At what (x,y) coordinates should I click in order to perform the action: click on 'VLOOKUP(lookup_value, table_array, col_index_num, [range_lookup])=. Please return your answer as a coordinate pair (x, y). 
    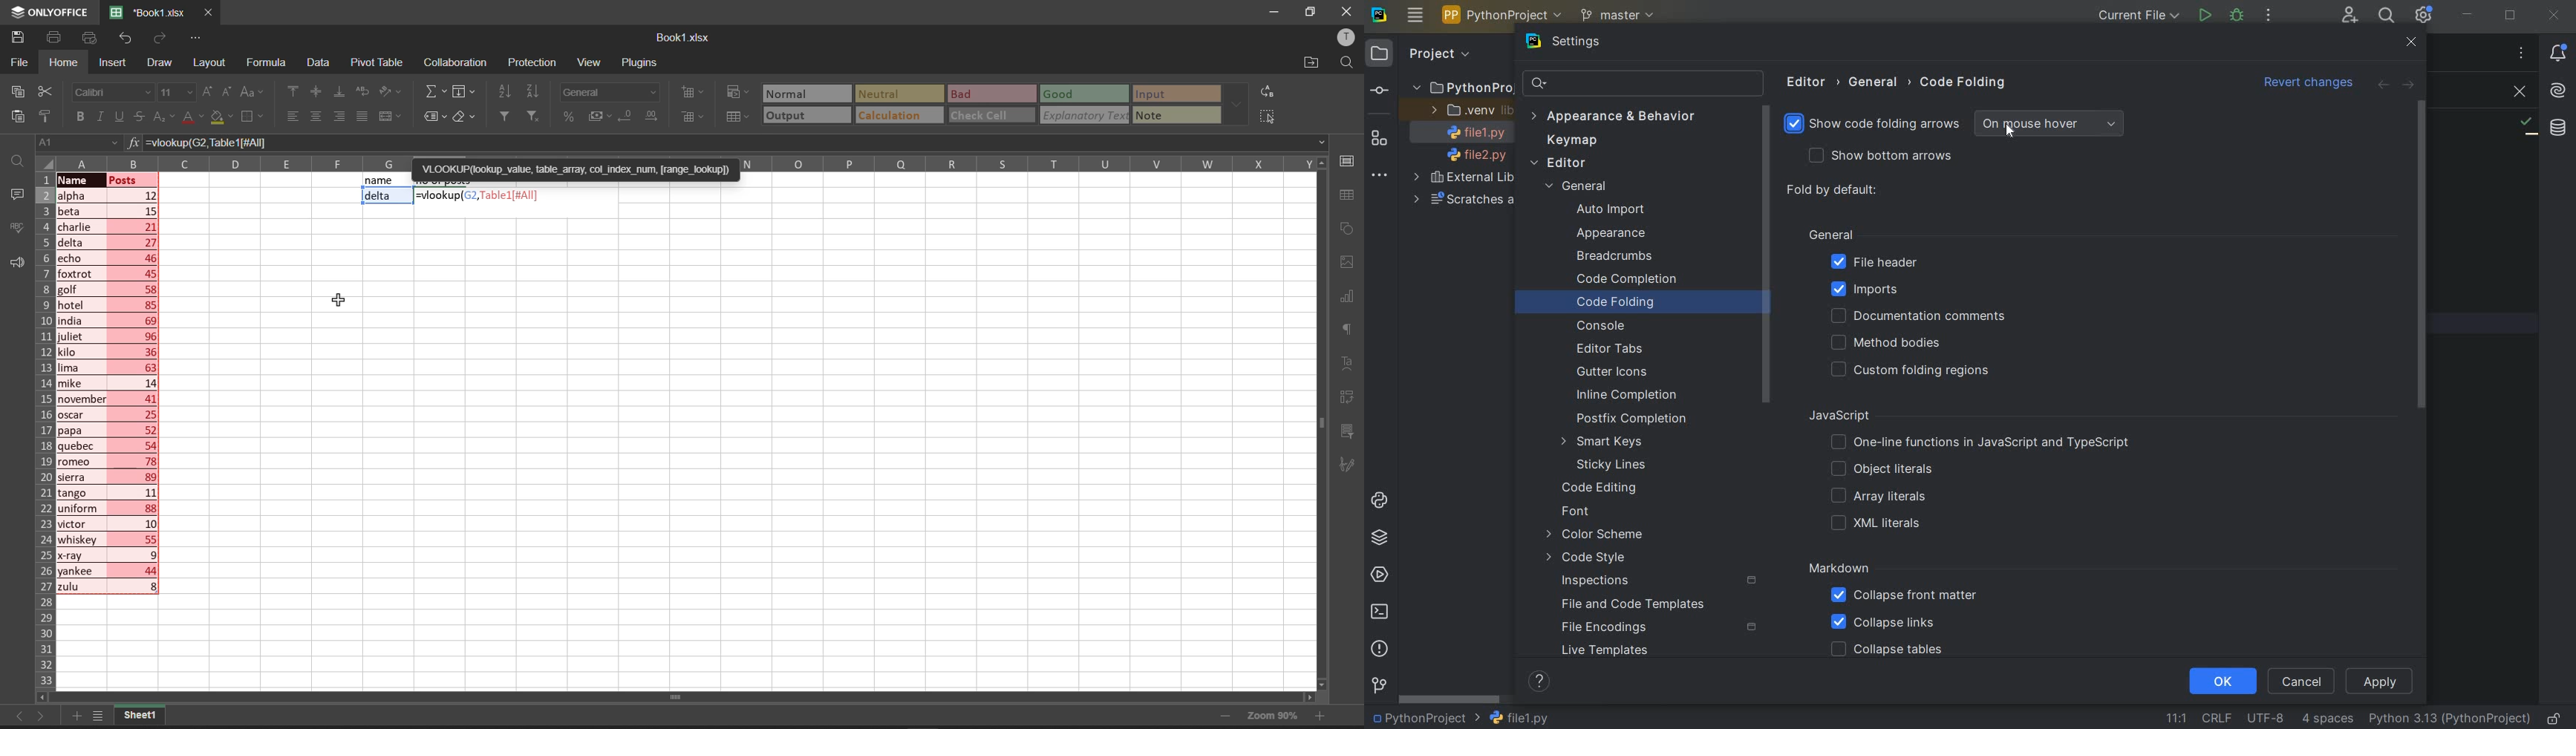
    Looking at the image, I should click on (574, 172).